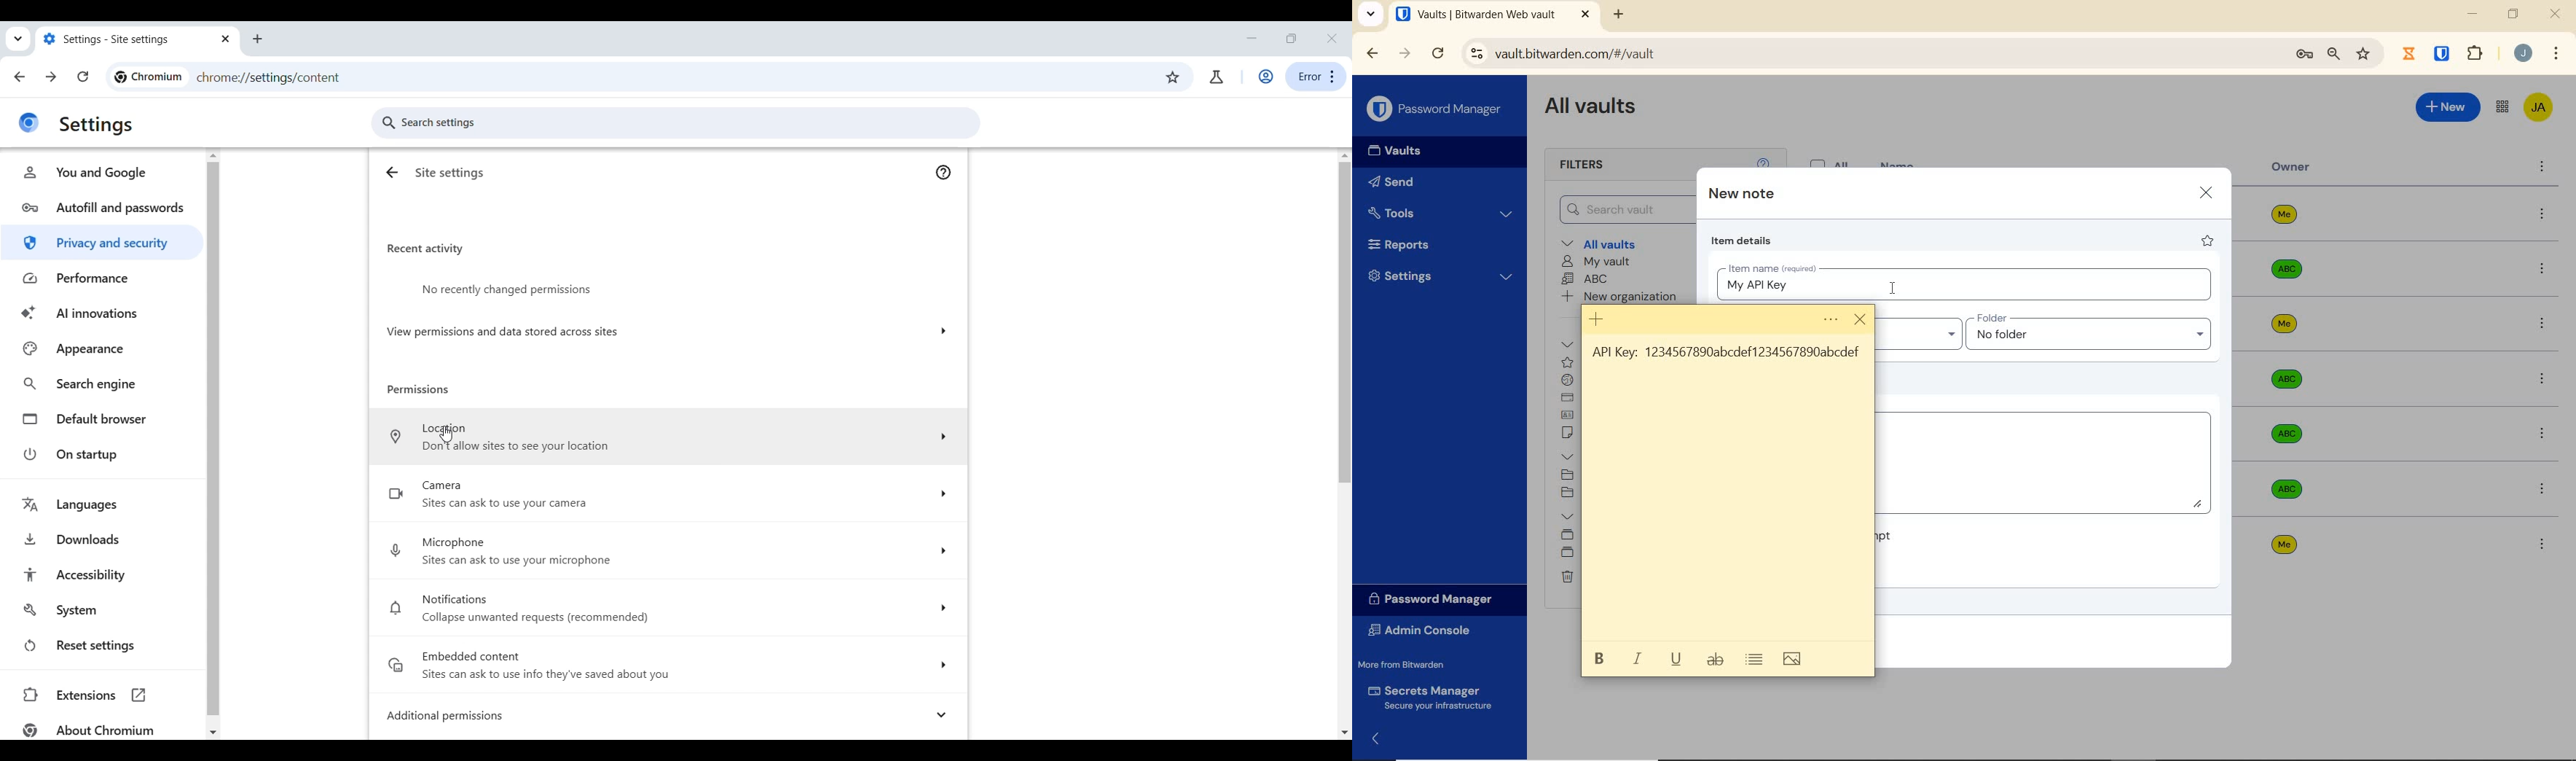 The width and height of the screenshot is (2576, 784). What do you see at coordinates (1598, 262) in the screenshot?
I see `My Vault` at bounding box center [1598, 262].